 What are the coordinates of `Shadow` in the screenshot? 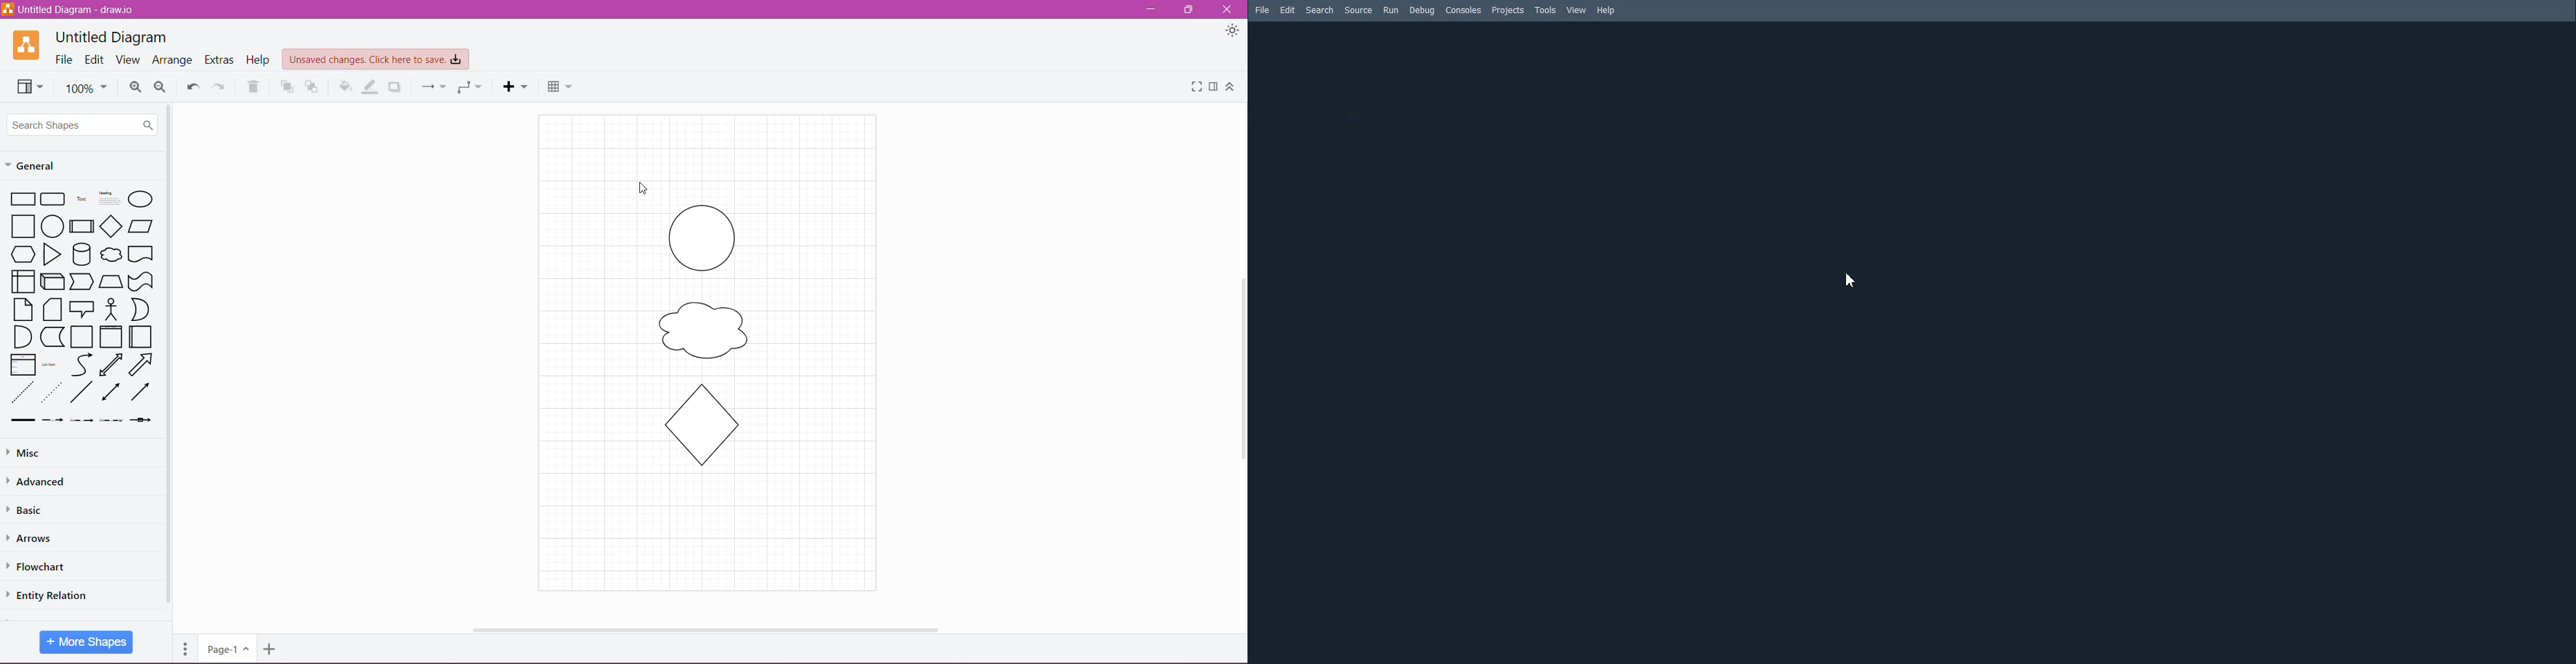 It's located at (396, 86).